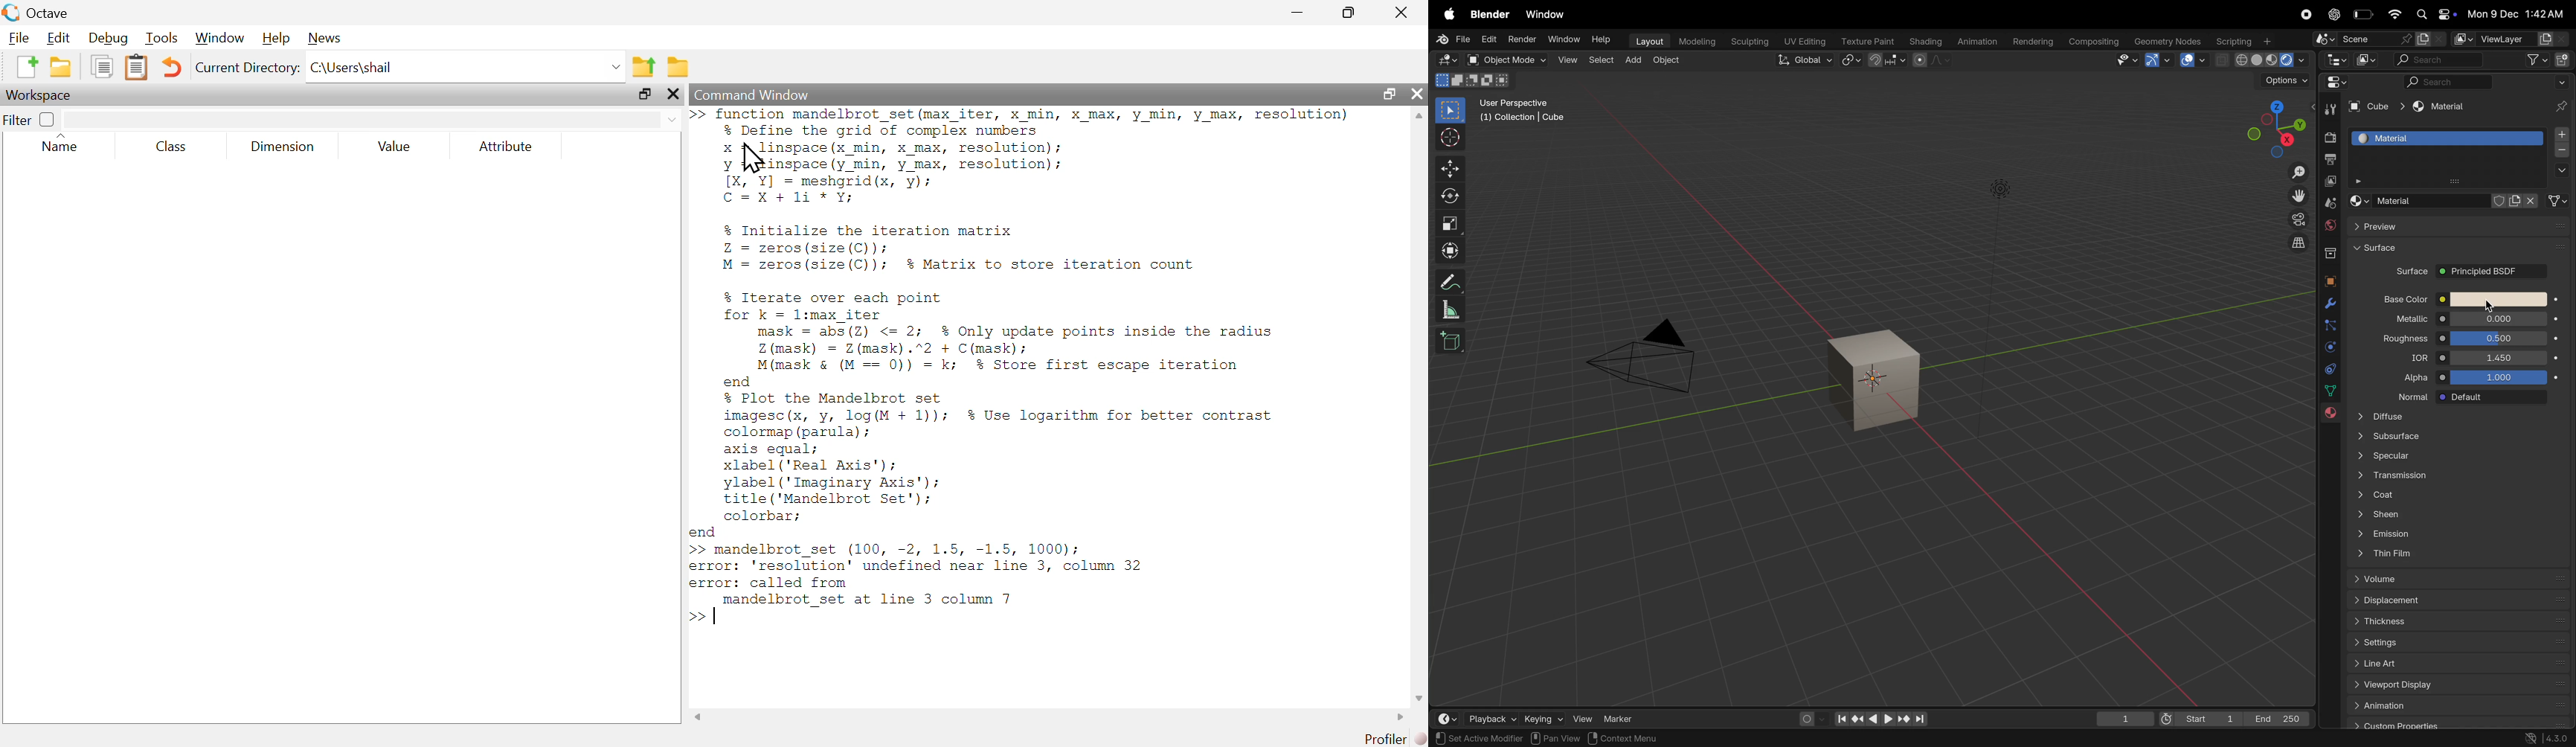 The width and height of the screenshot is (2576, 756). Describe the element at coordinates (283, 147) in the screenshot. I see `Dimension` at that location.